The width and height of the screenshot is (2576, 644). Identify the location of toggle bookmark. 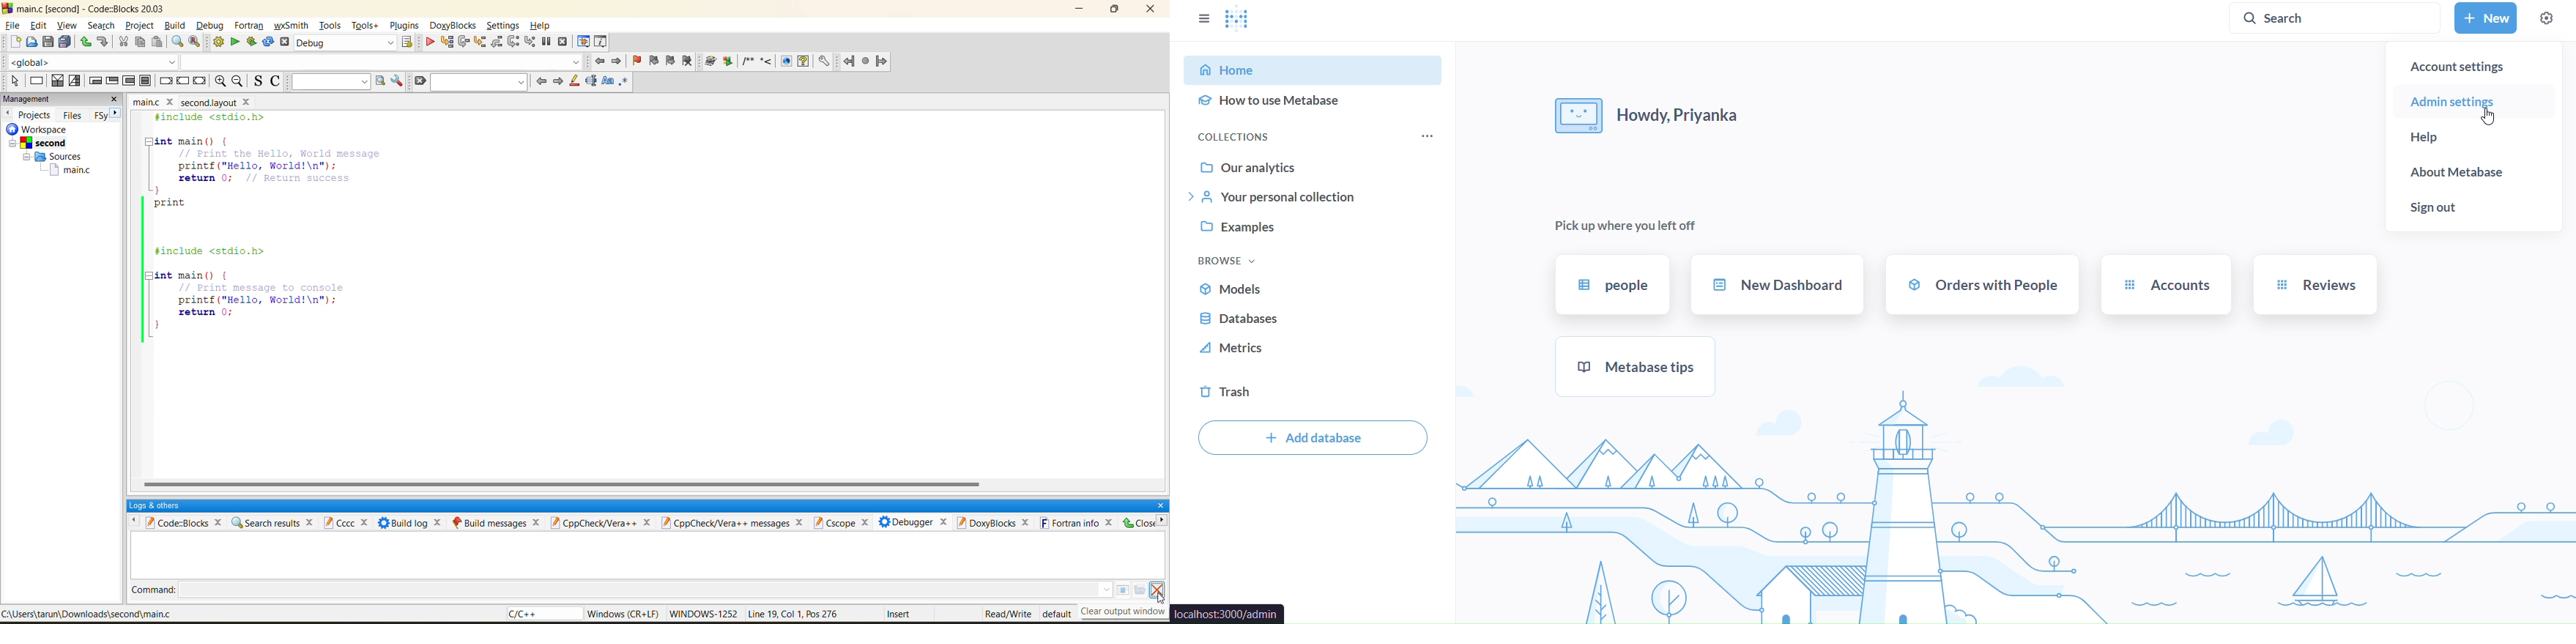
(636, 60).